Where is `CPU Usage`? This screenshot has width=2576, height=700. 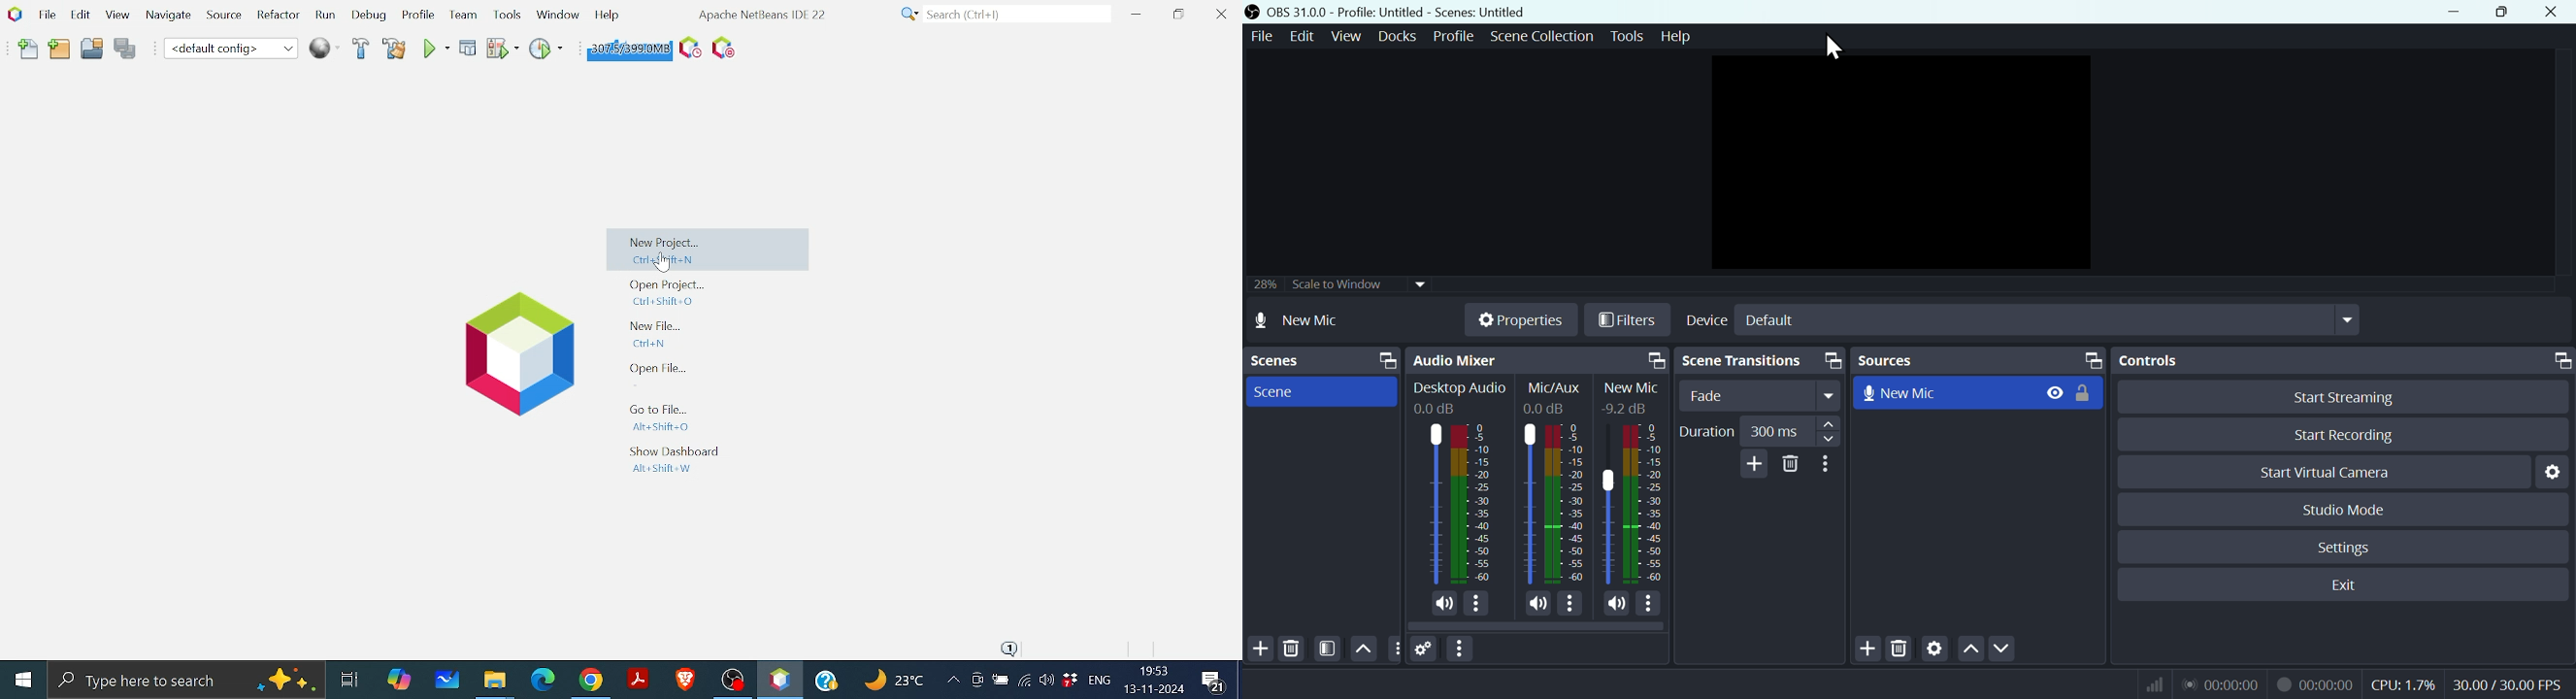 CPU Usage is located at coordinates (2404, 685).